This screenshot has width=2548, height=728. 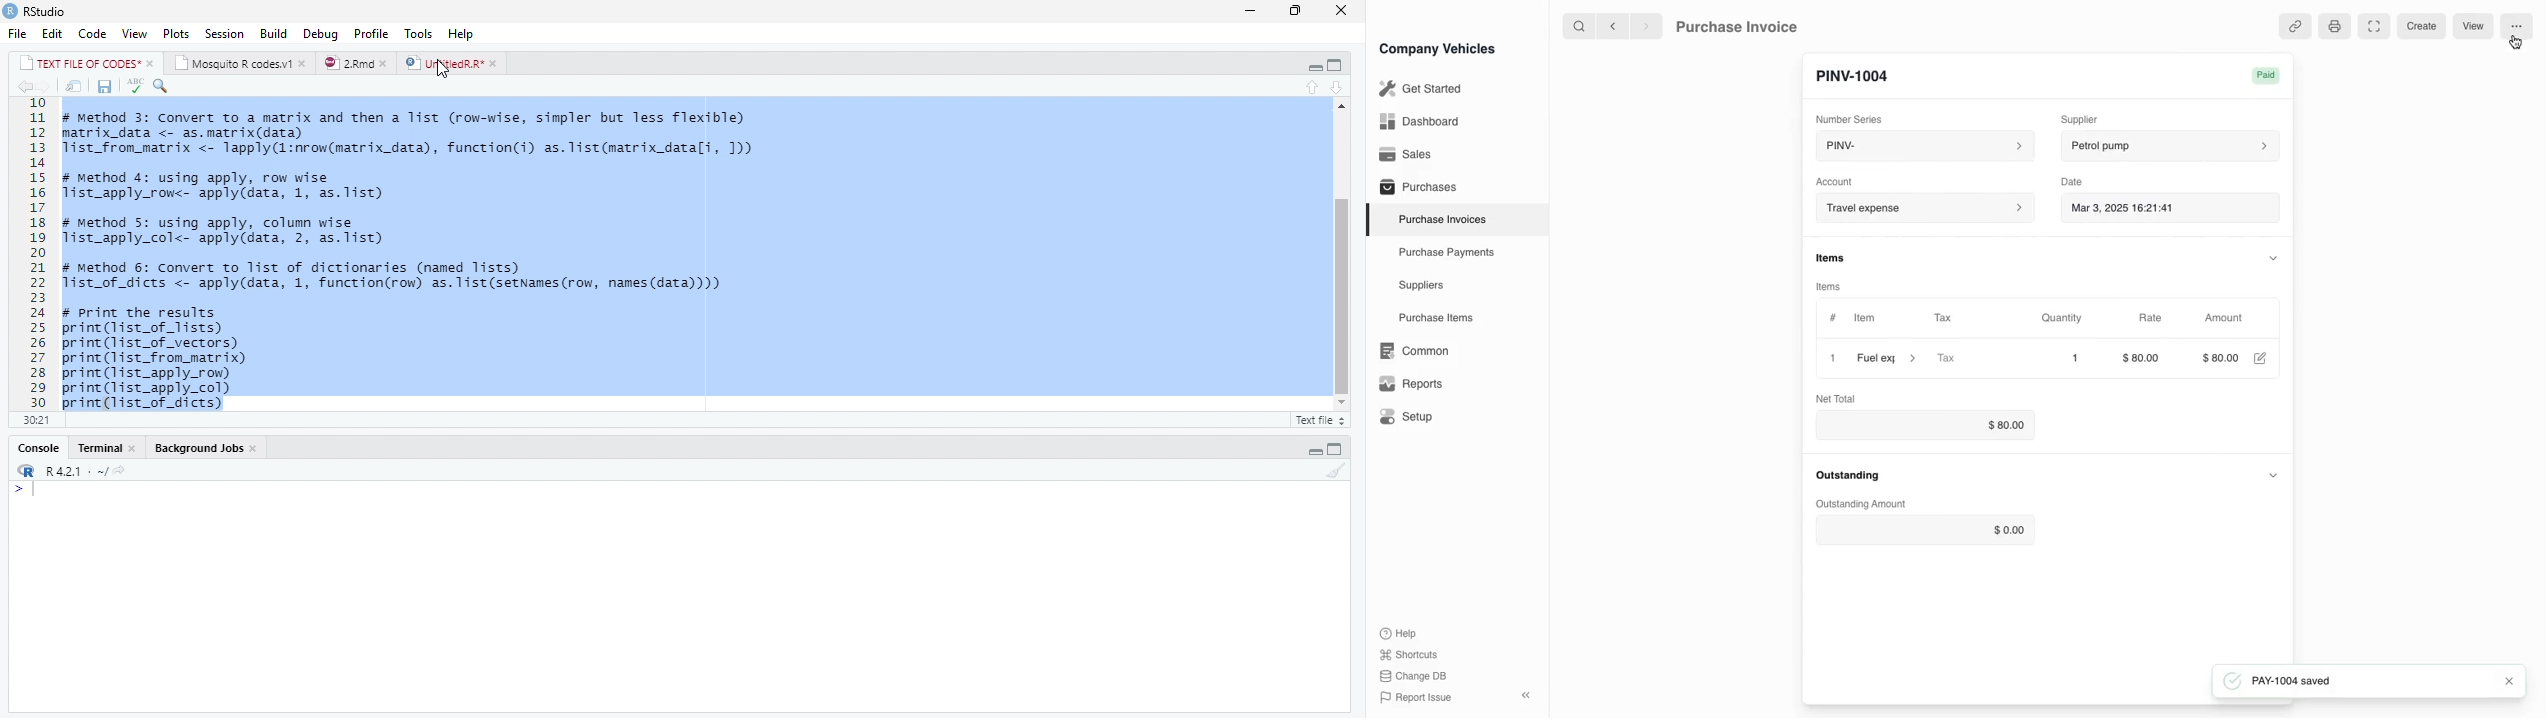 I want to click on Mar 3, 2025 16:21:41, so click(x=2158, y=205).